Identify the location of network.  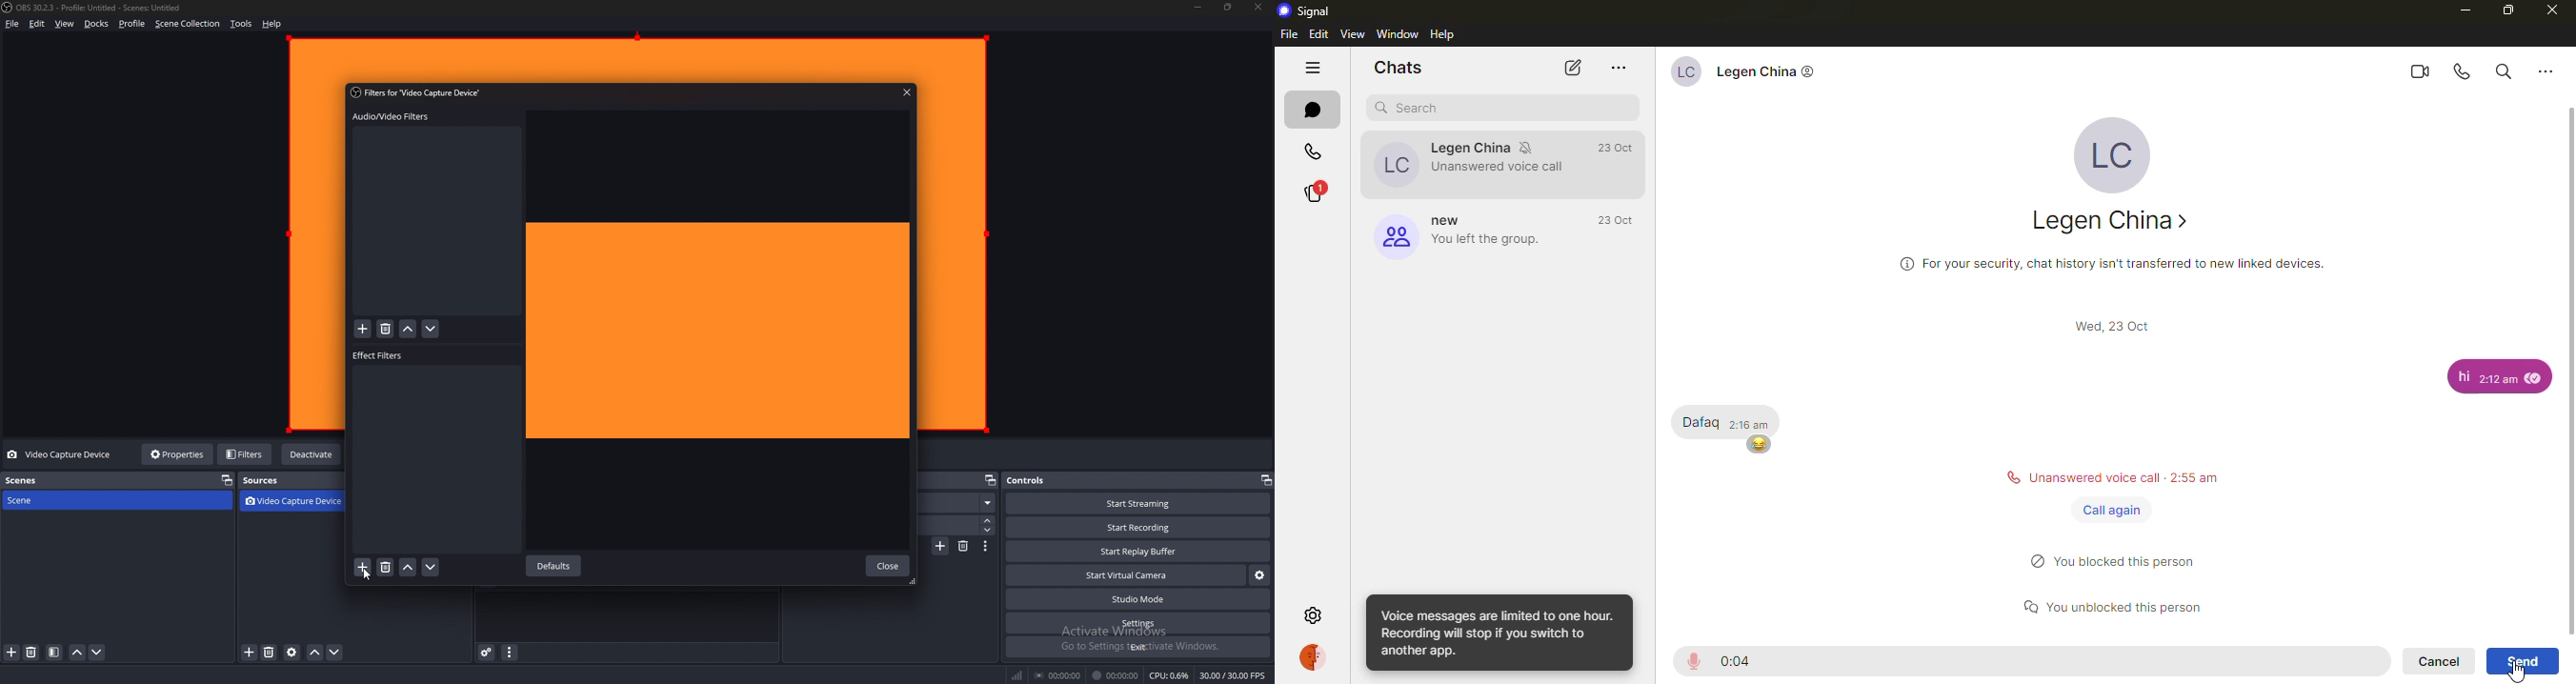
(1019, 675).